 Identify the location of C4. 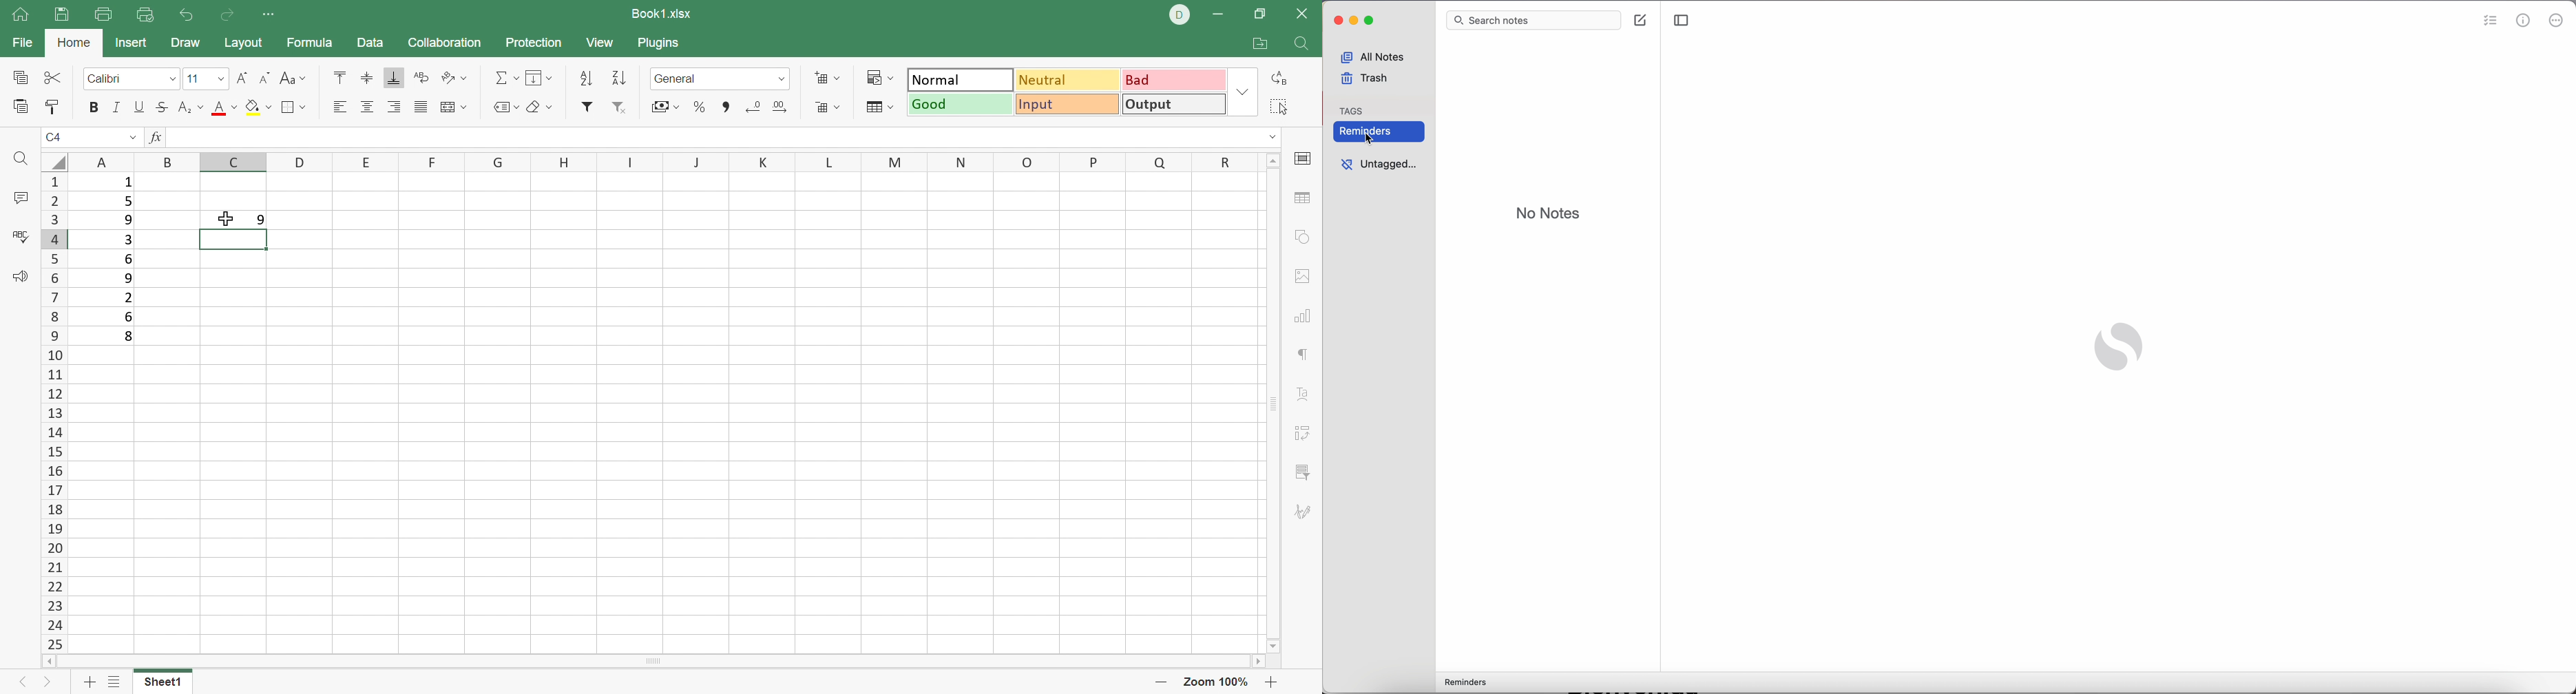
(59, 138).